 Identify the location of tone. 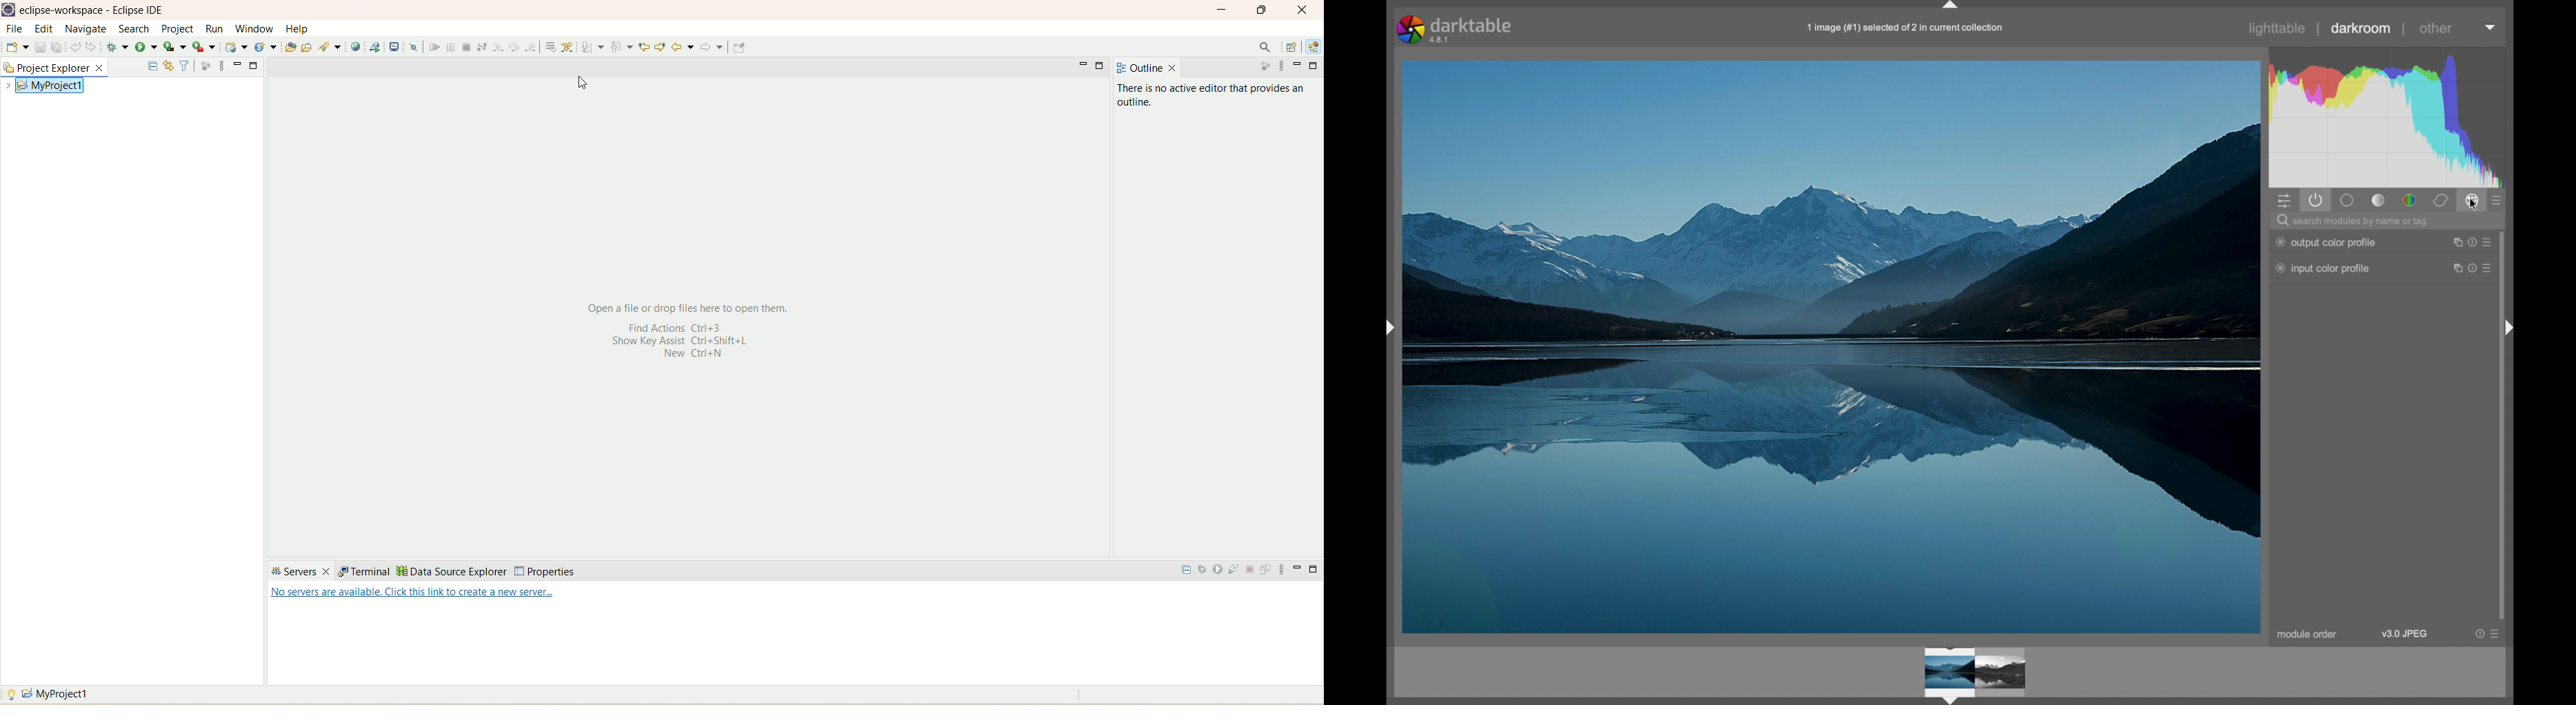
(2380, 200).